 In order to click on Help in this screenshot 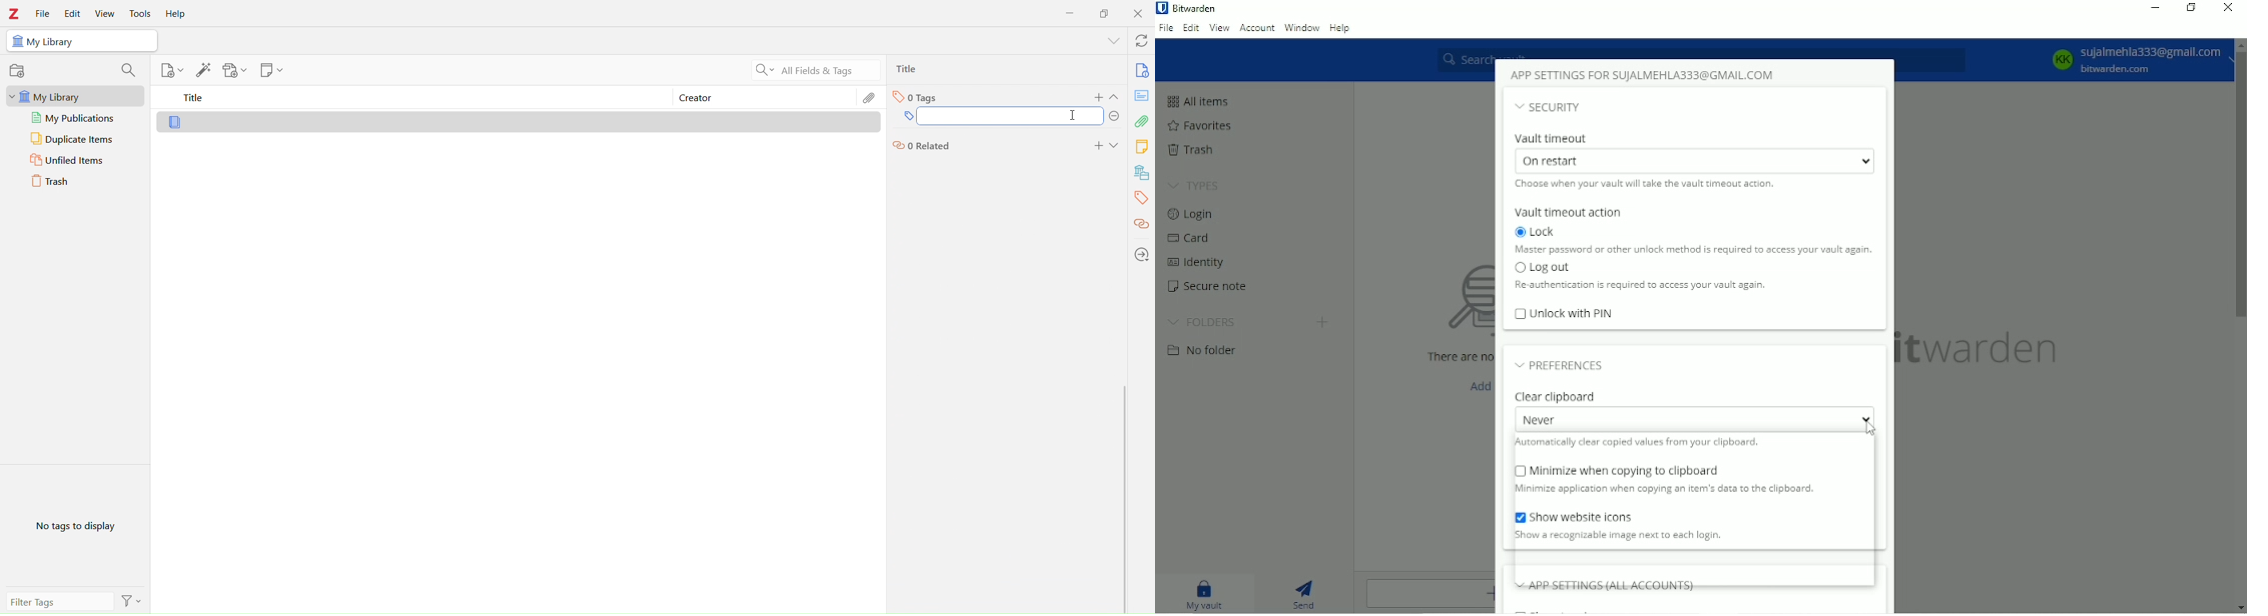, I will do `click(1340, 27)`.